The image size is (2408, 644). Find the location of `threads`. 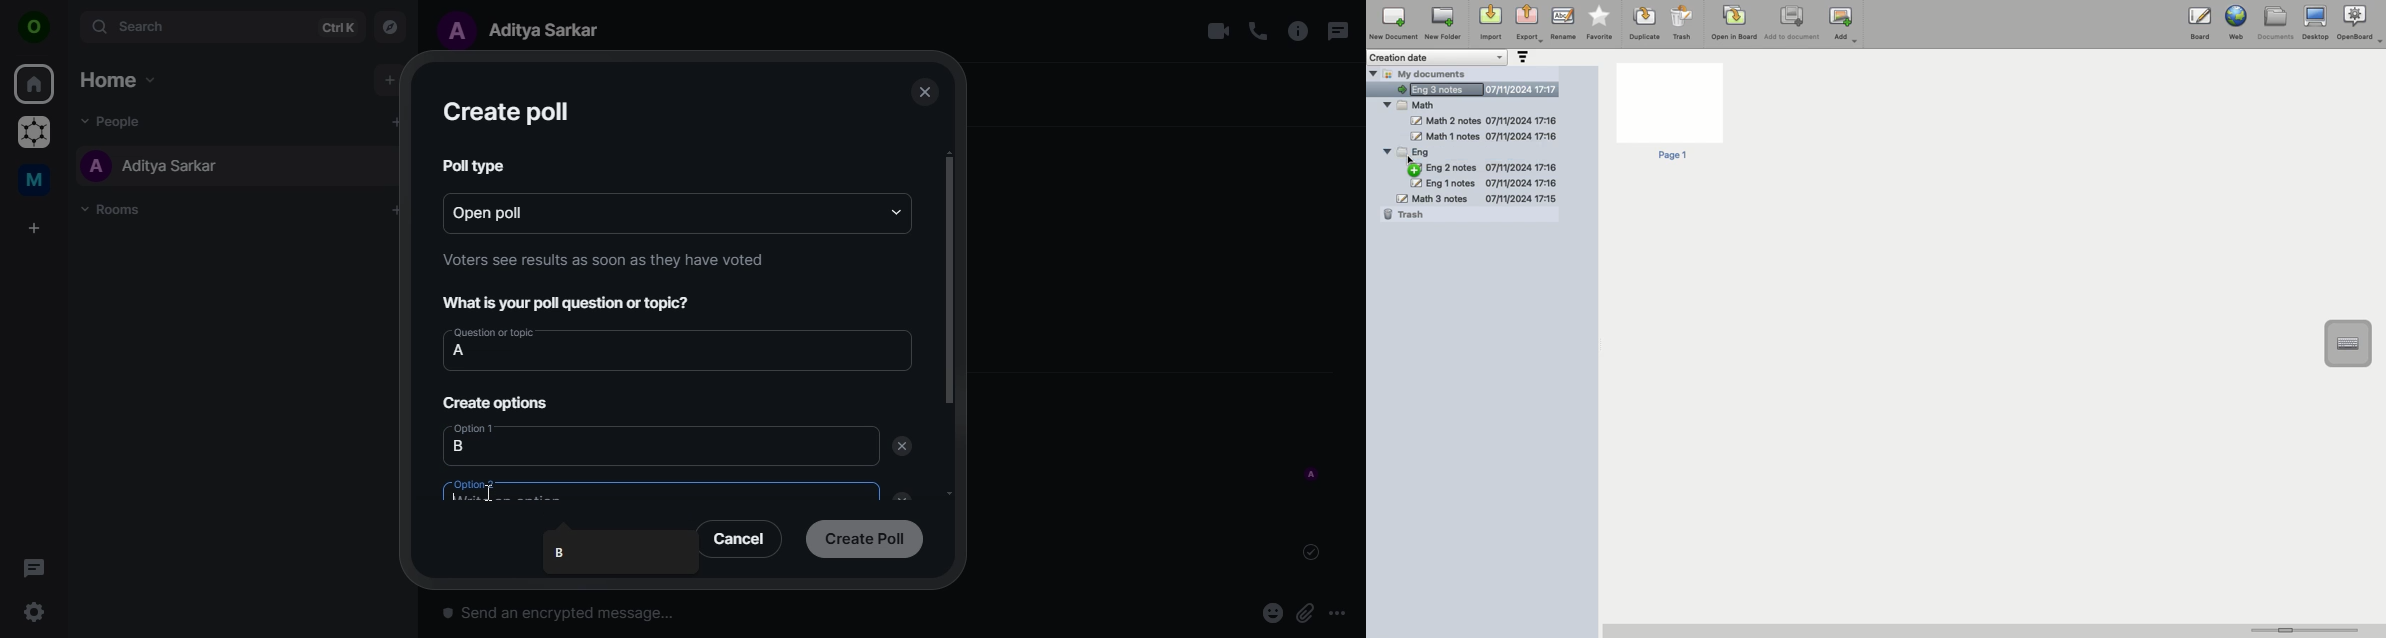

threads is located at coordinates (34, 567).